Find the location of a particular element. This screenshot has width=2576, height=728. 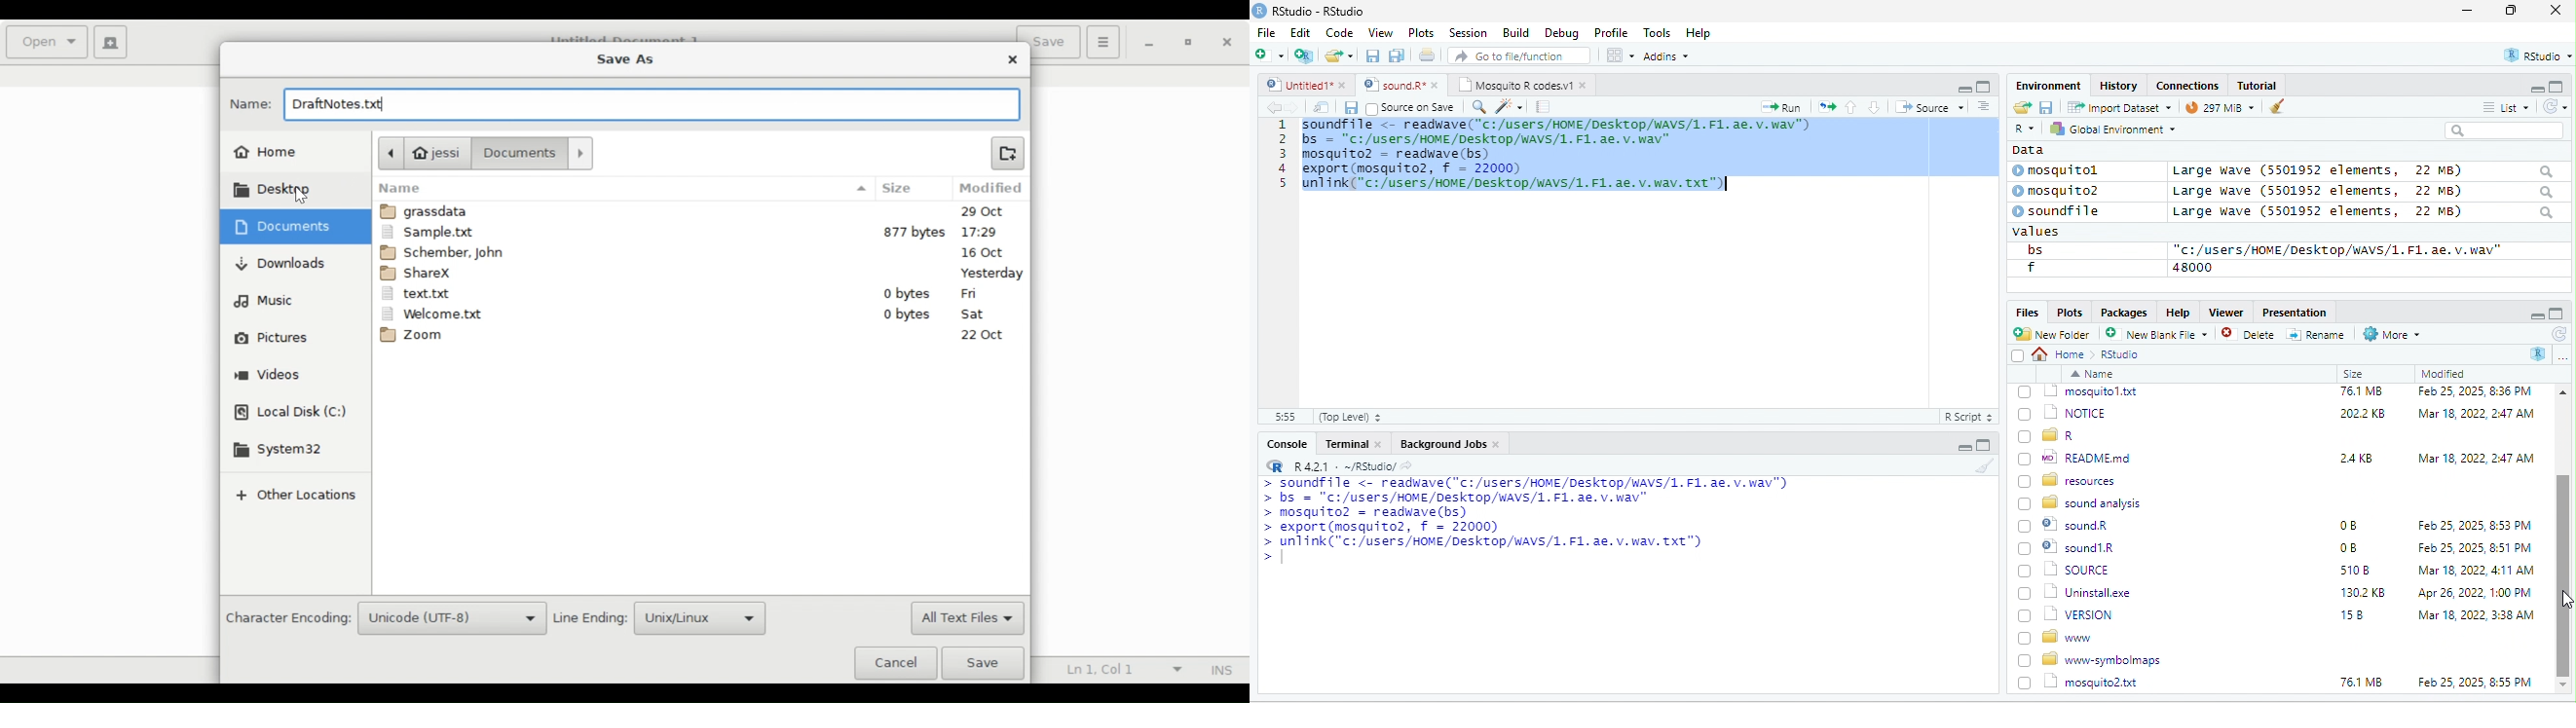

Build is located at coordinates (1516, 32).